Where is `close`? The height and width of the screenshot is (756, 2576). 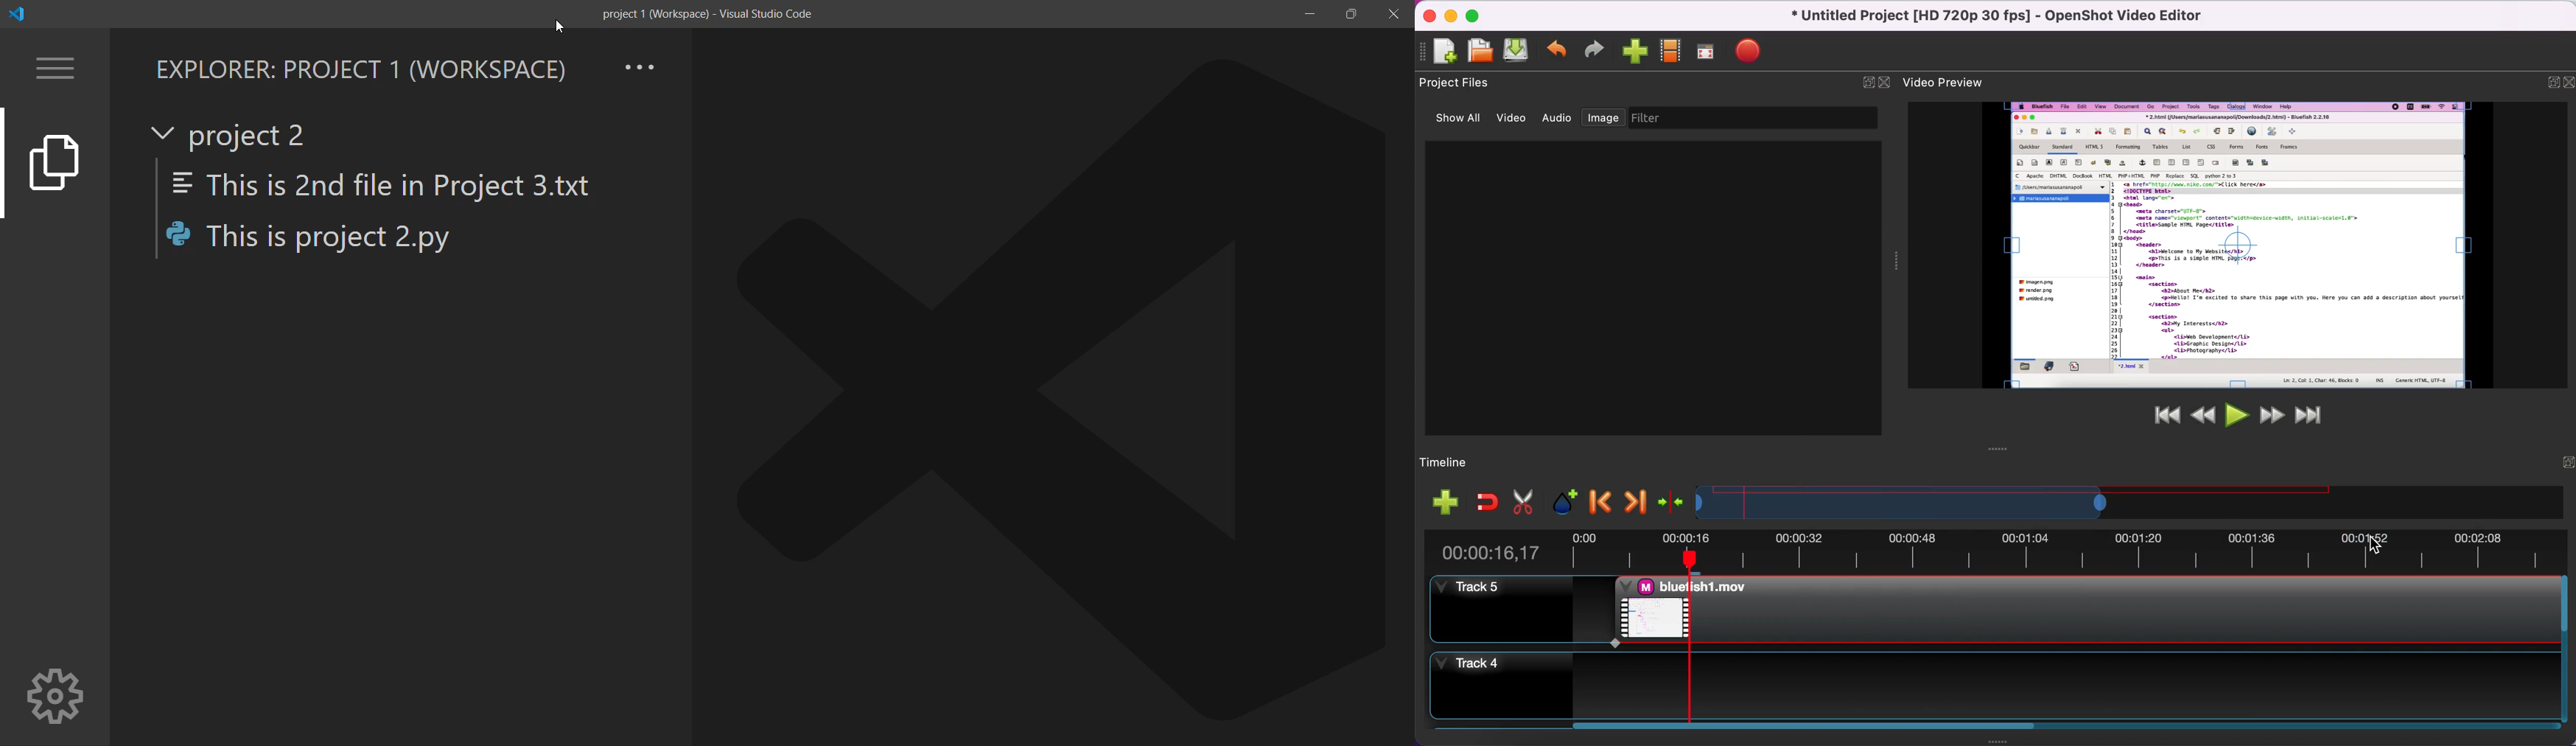 close is located at coordinates (1432, 18).